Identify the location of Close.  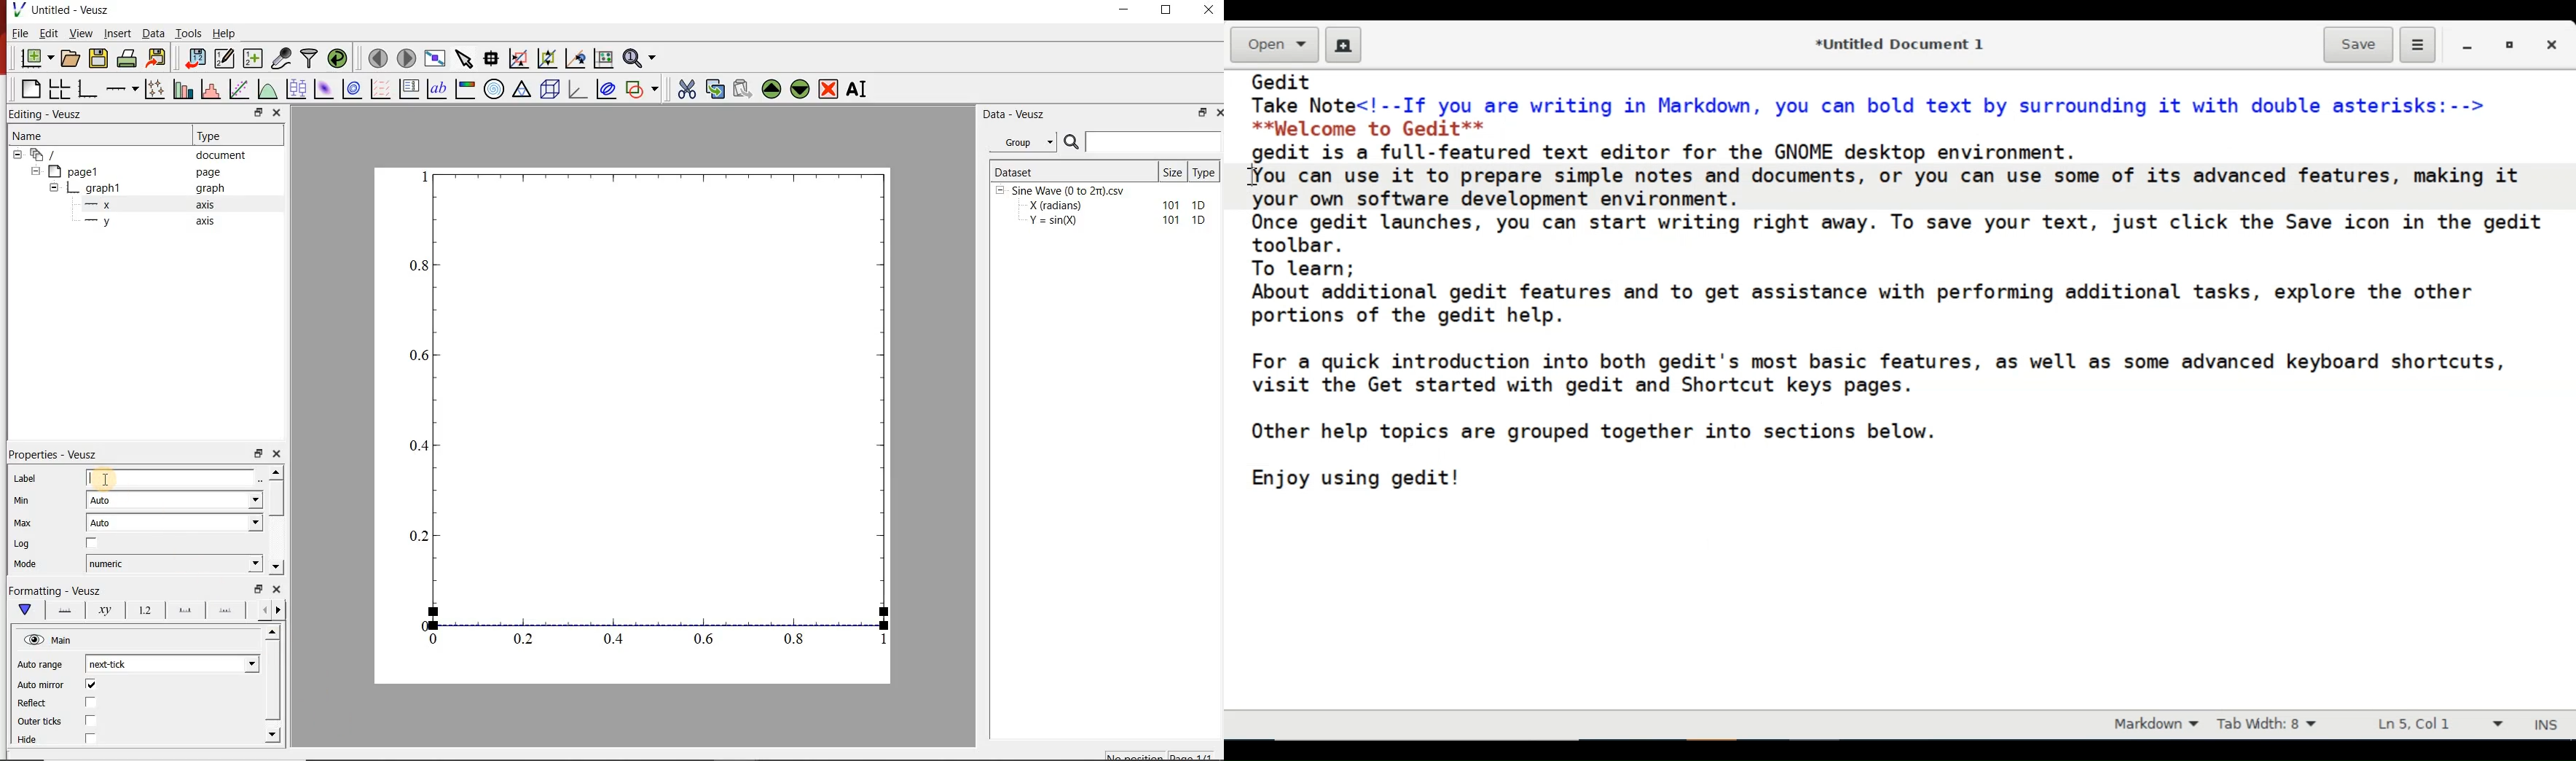
(278, 589).